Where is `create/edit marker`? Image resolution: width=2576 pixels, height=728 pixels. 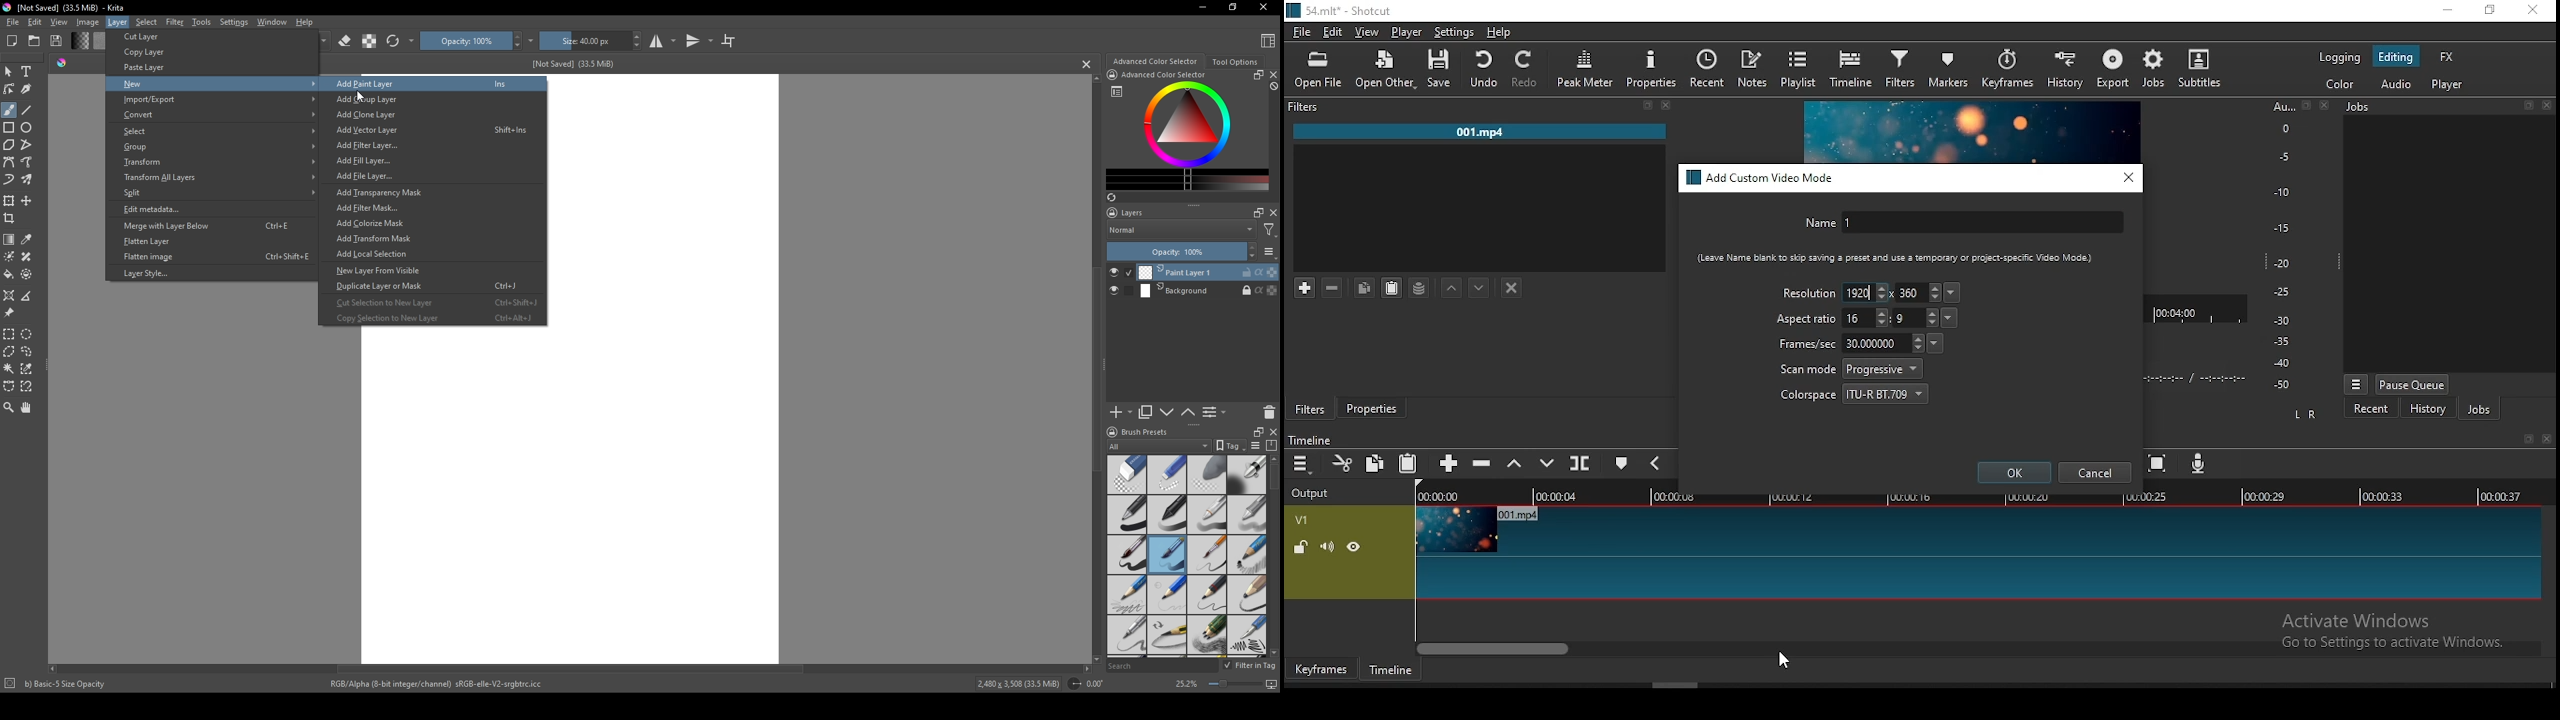
create/edit marker is located at coordinates (1621, 466).